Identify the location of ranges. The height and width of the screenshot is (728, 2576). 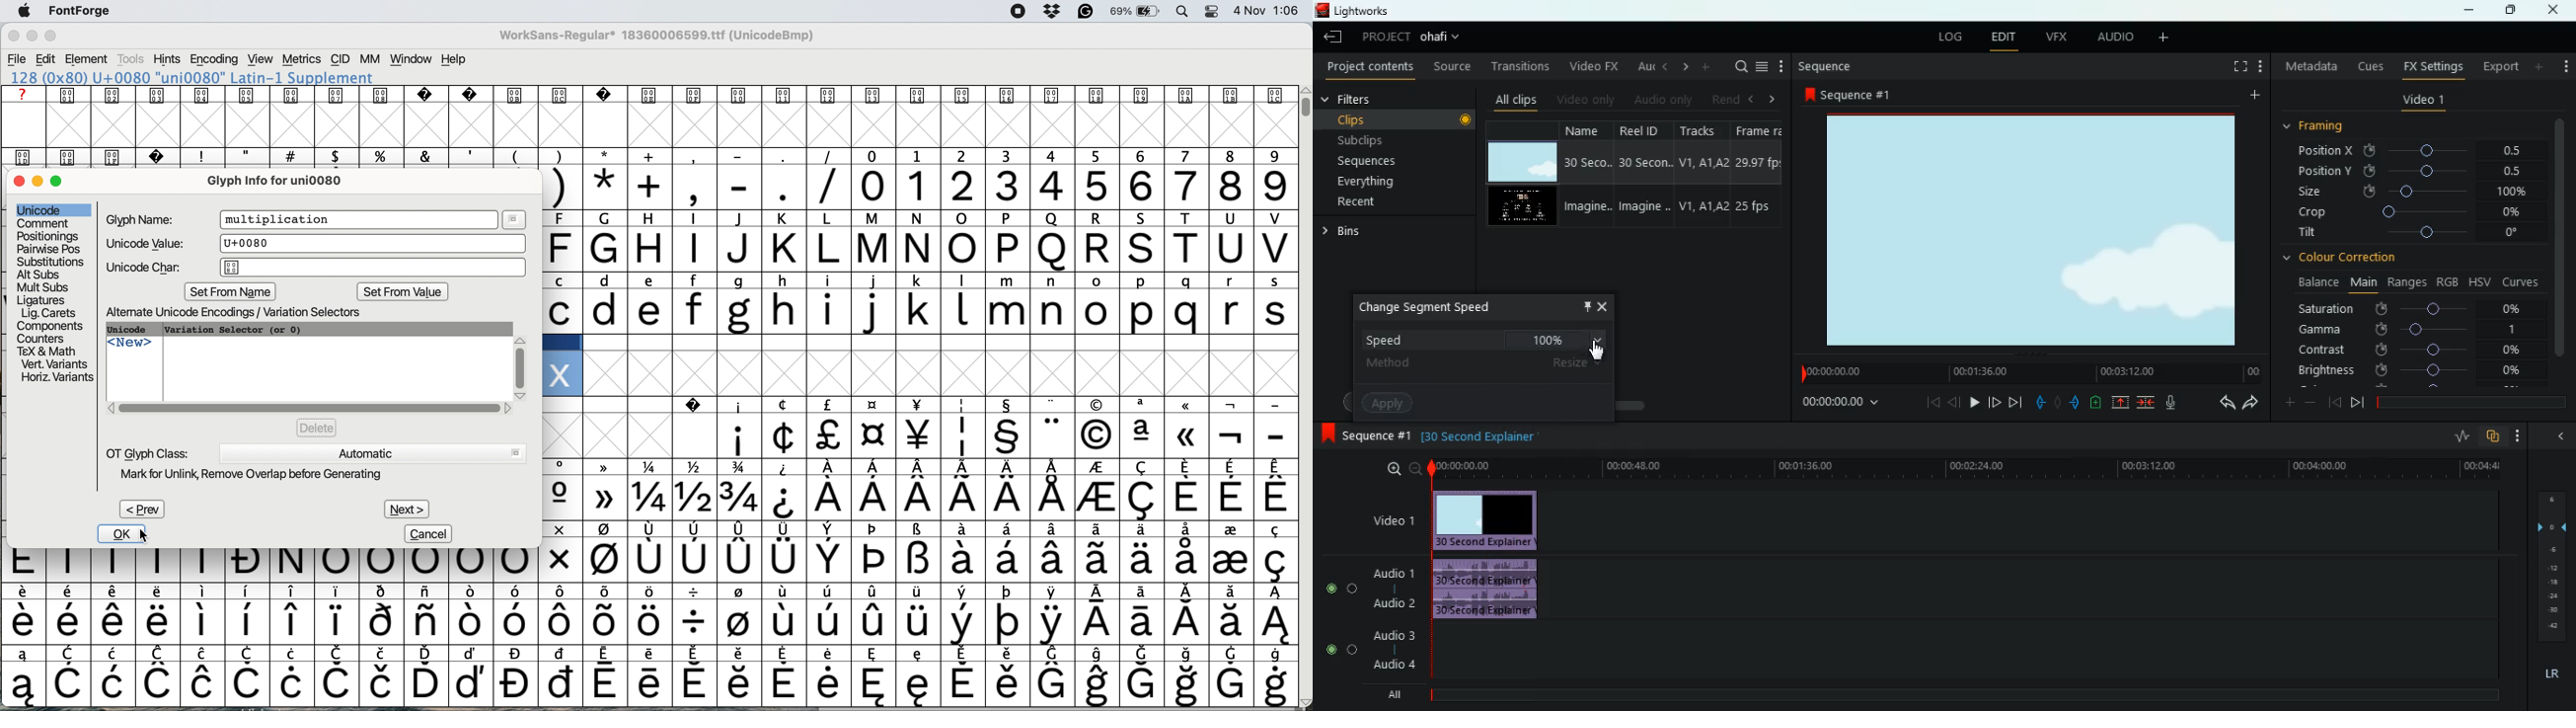
(2404, 282).